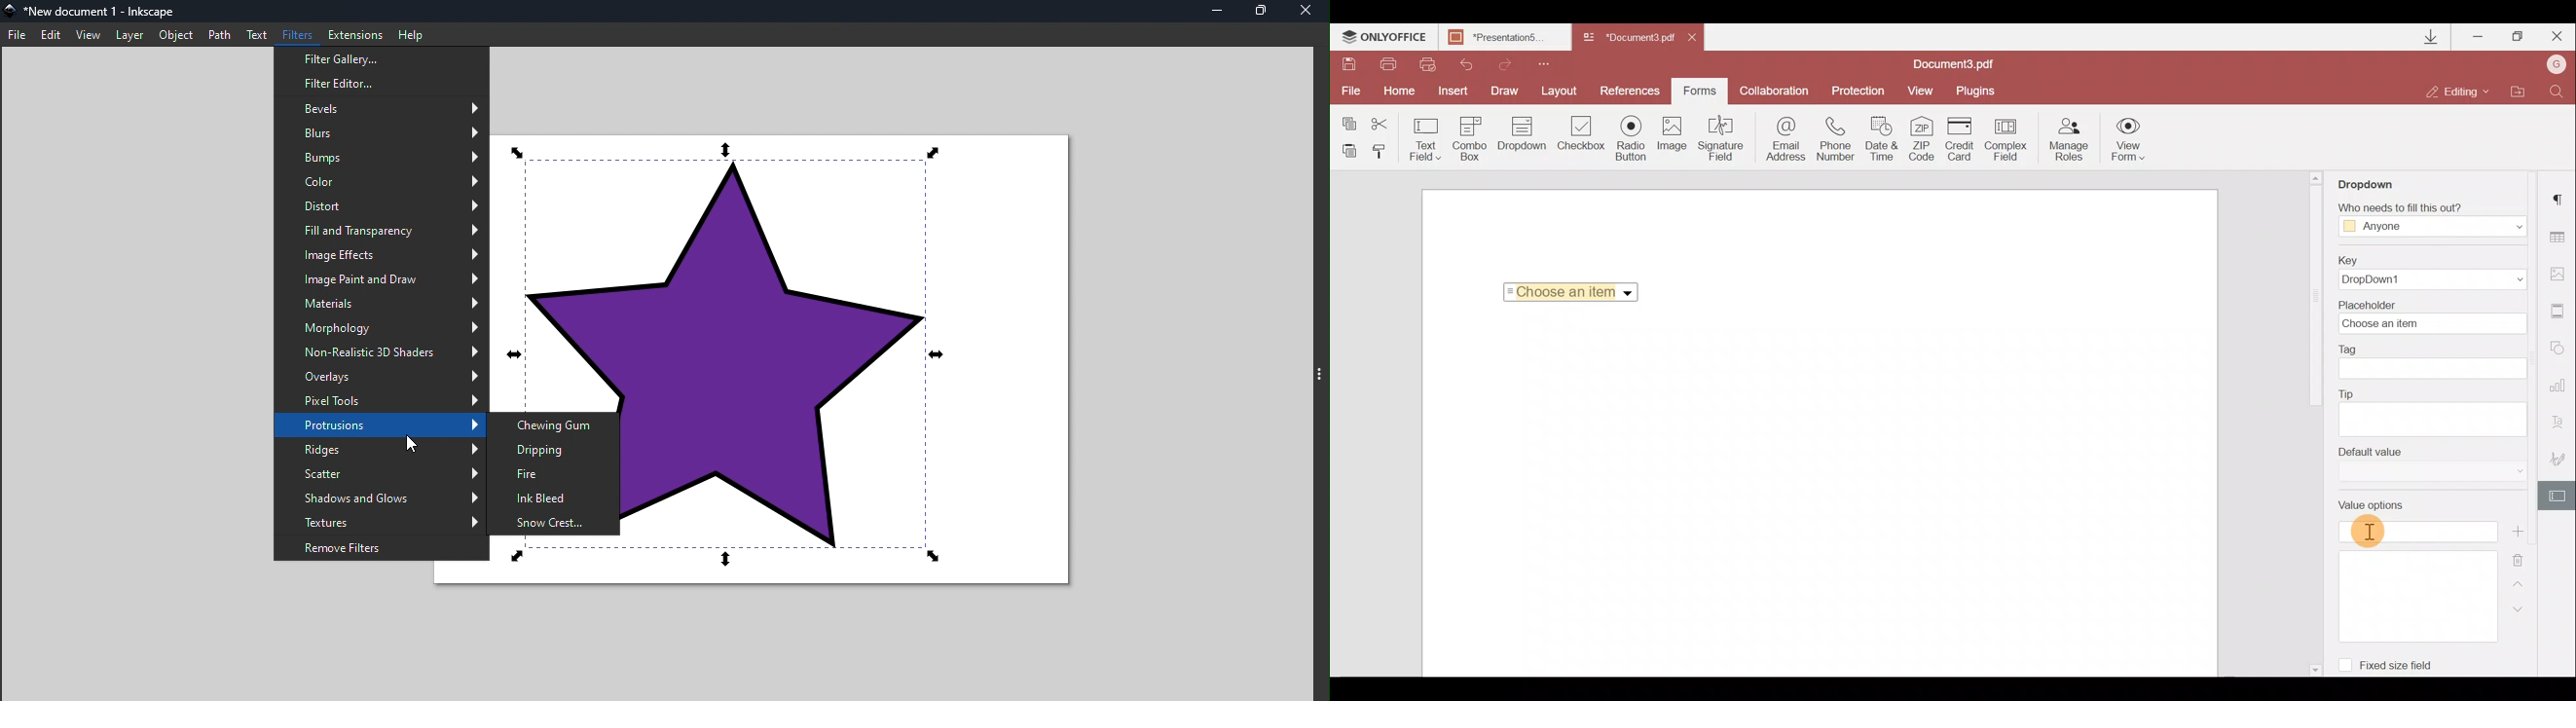  What do you see at coordinates (2129, 139) in the screenshot?
I see `View form` at bounding box center [2129, 139].